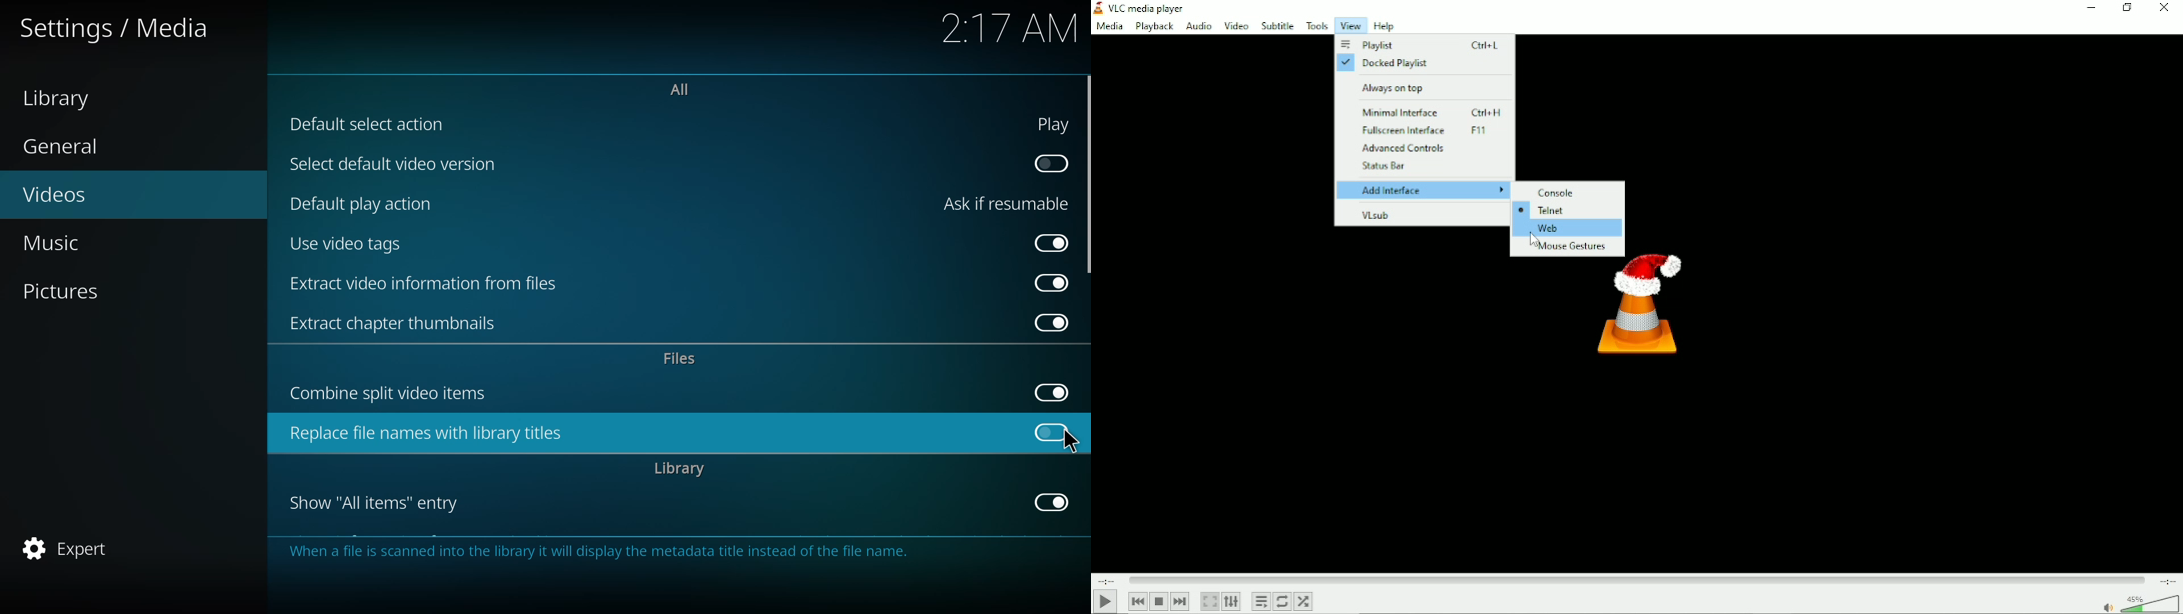 The image size is (2184, 616). What do you see at coordinates (1005, 204) in the screenshot?
I see `ask` at bounding box center [1005, 204].